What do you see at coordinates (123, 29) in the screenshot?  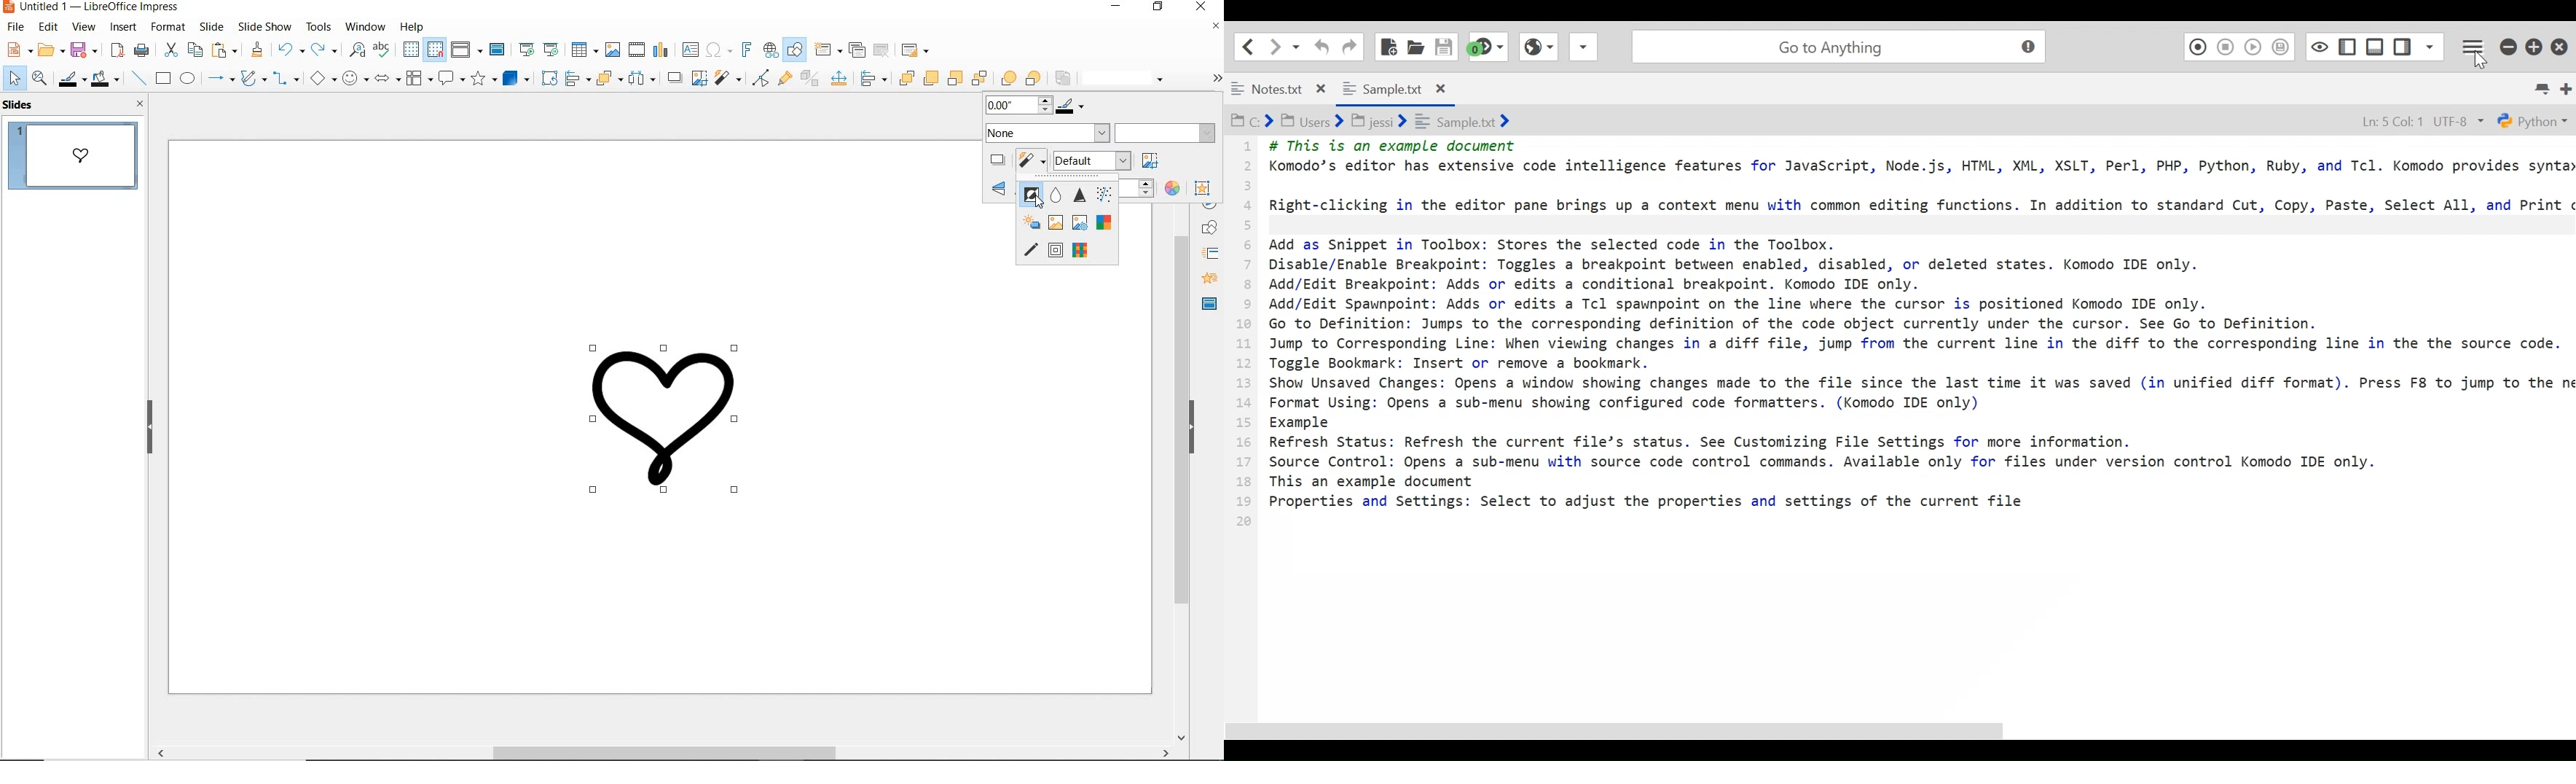 I see `insert` at bounding box center [123, 29].